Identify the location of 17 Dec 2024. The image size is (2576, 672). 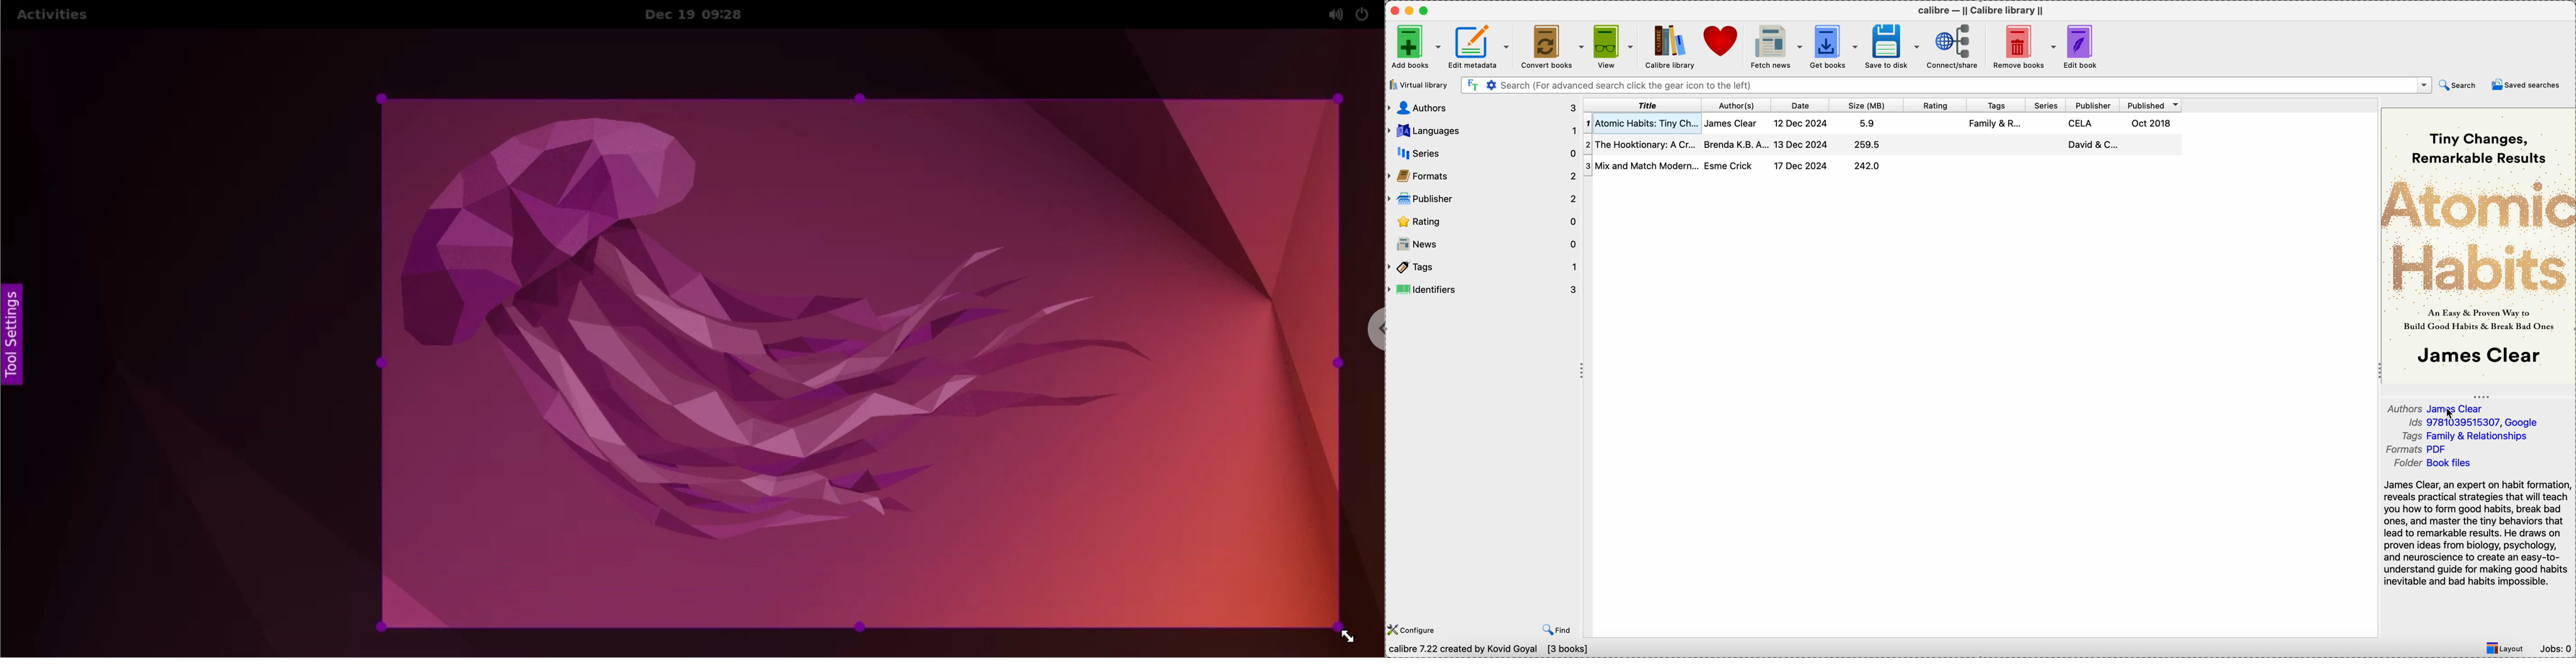
(1802, 166).